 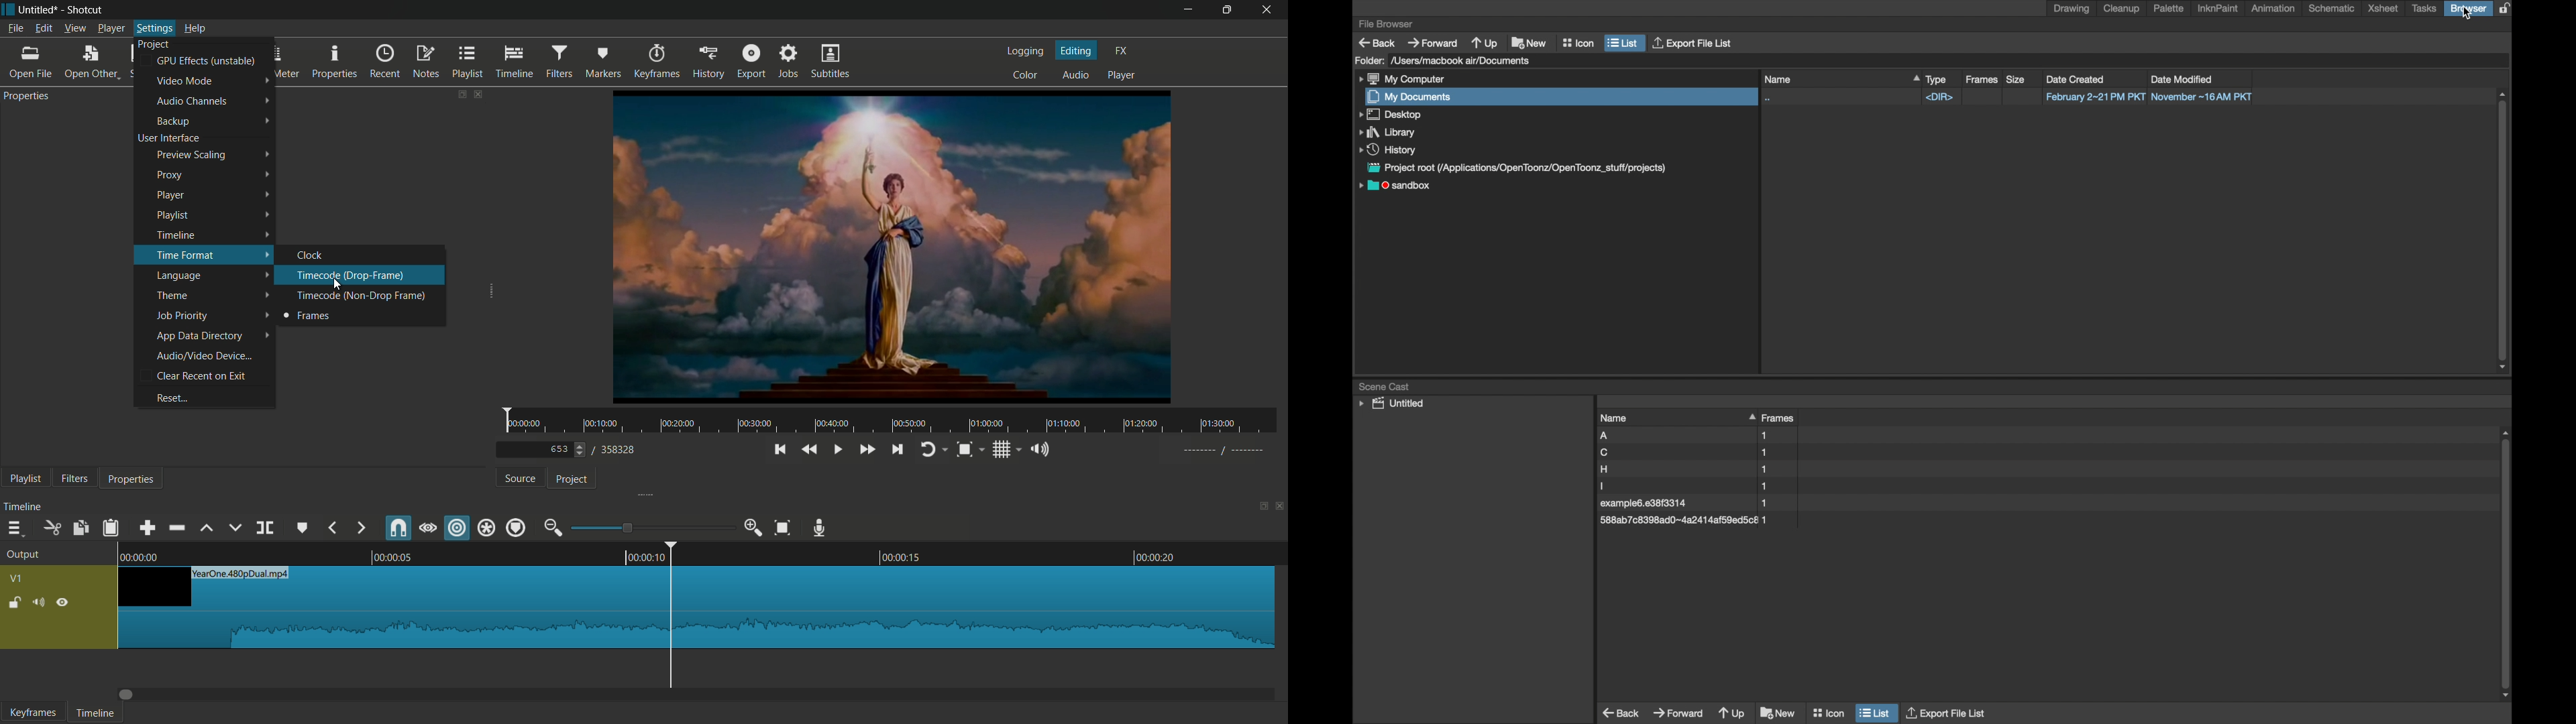 What do you see at coordinates (1911, 79) in the screenshot?
I see `sort ` at bounding box center [1911, 79].